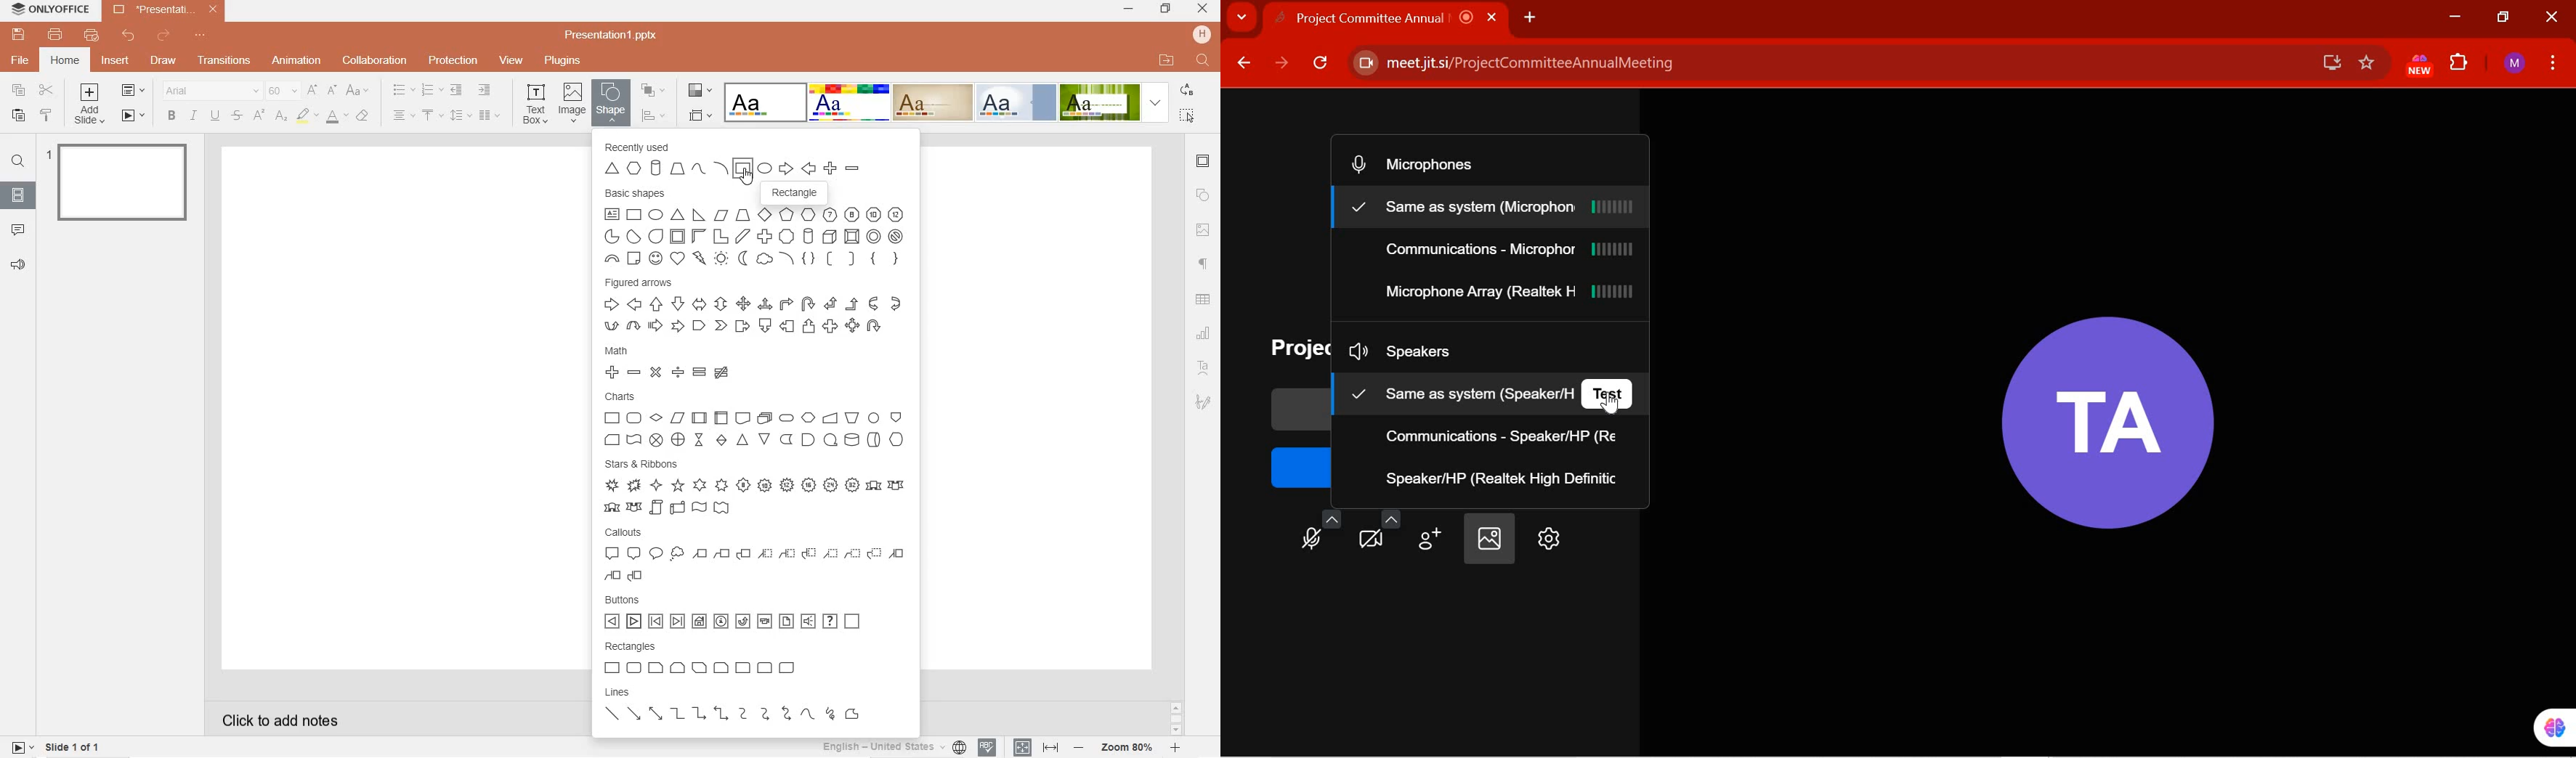 This screenshot has width=2576, height=784. Describe the element at coordinates (1203, 9) in the screenshot. I see `CLOSE` at that location.